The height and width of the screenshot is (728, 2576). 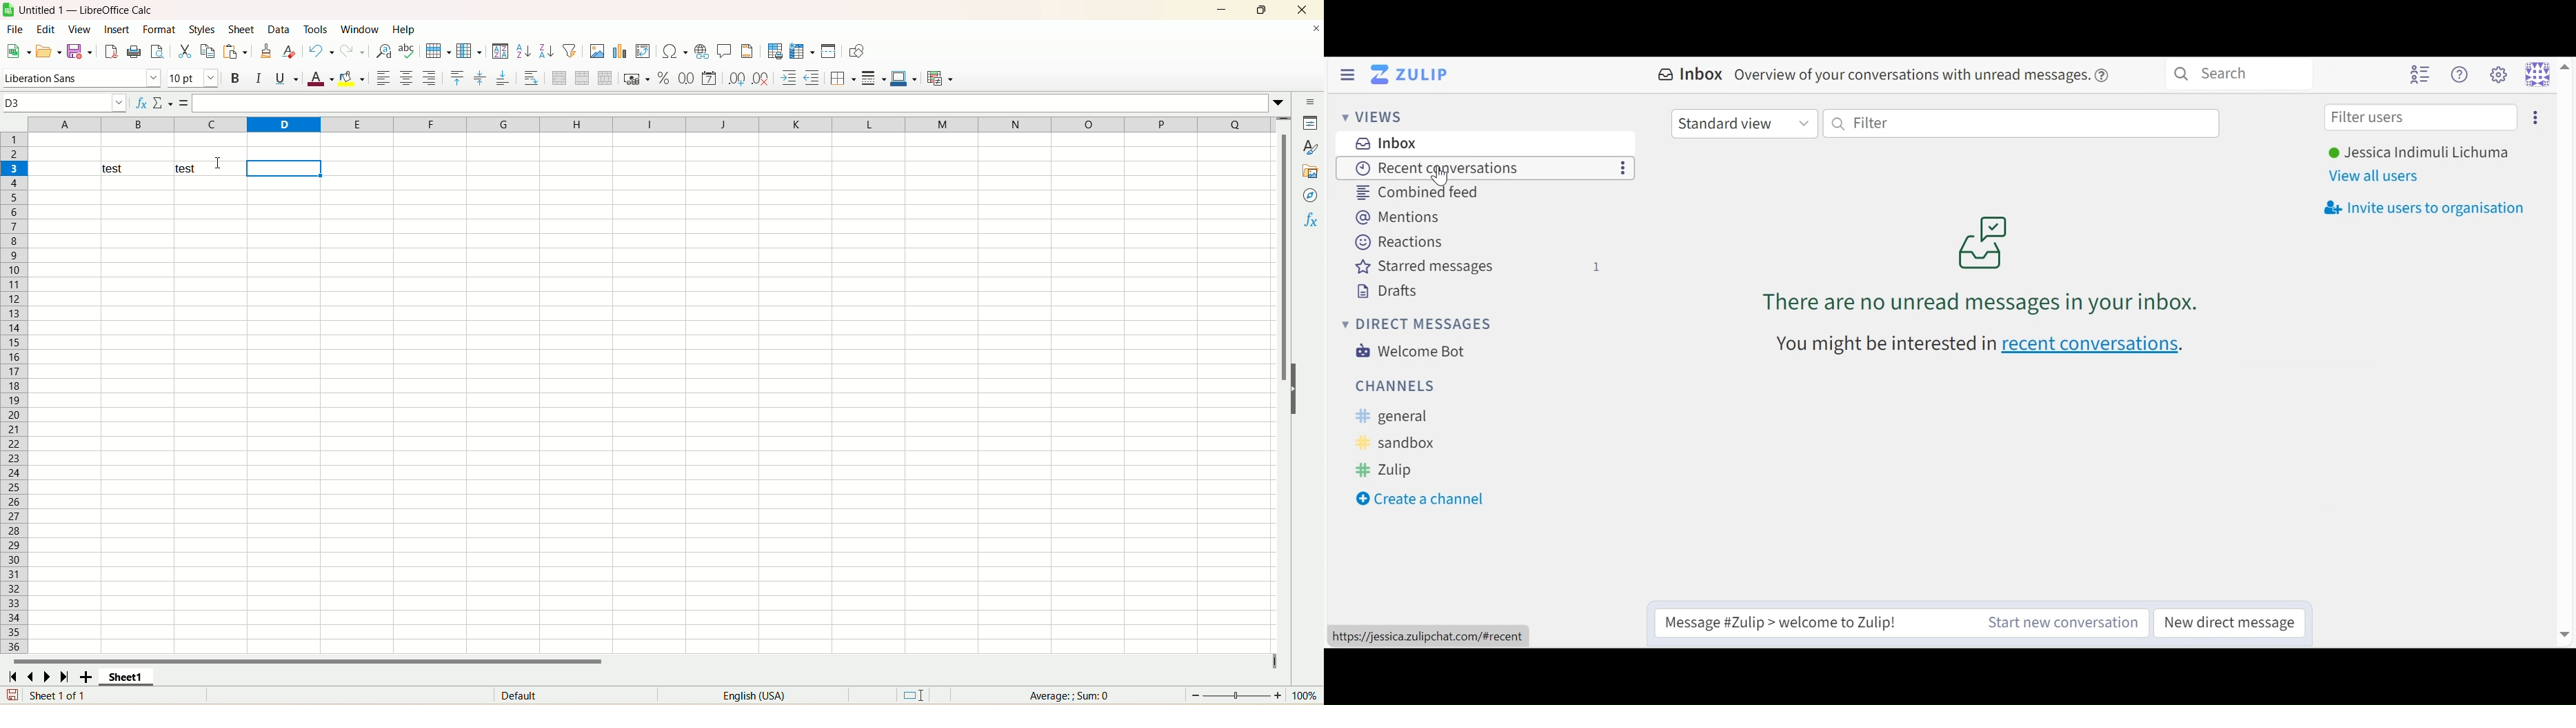 What do you see at coordinates (137, 124) in the screenshot?
I see `Column divisions` at bounding box center [137, 124].